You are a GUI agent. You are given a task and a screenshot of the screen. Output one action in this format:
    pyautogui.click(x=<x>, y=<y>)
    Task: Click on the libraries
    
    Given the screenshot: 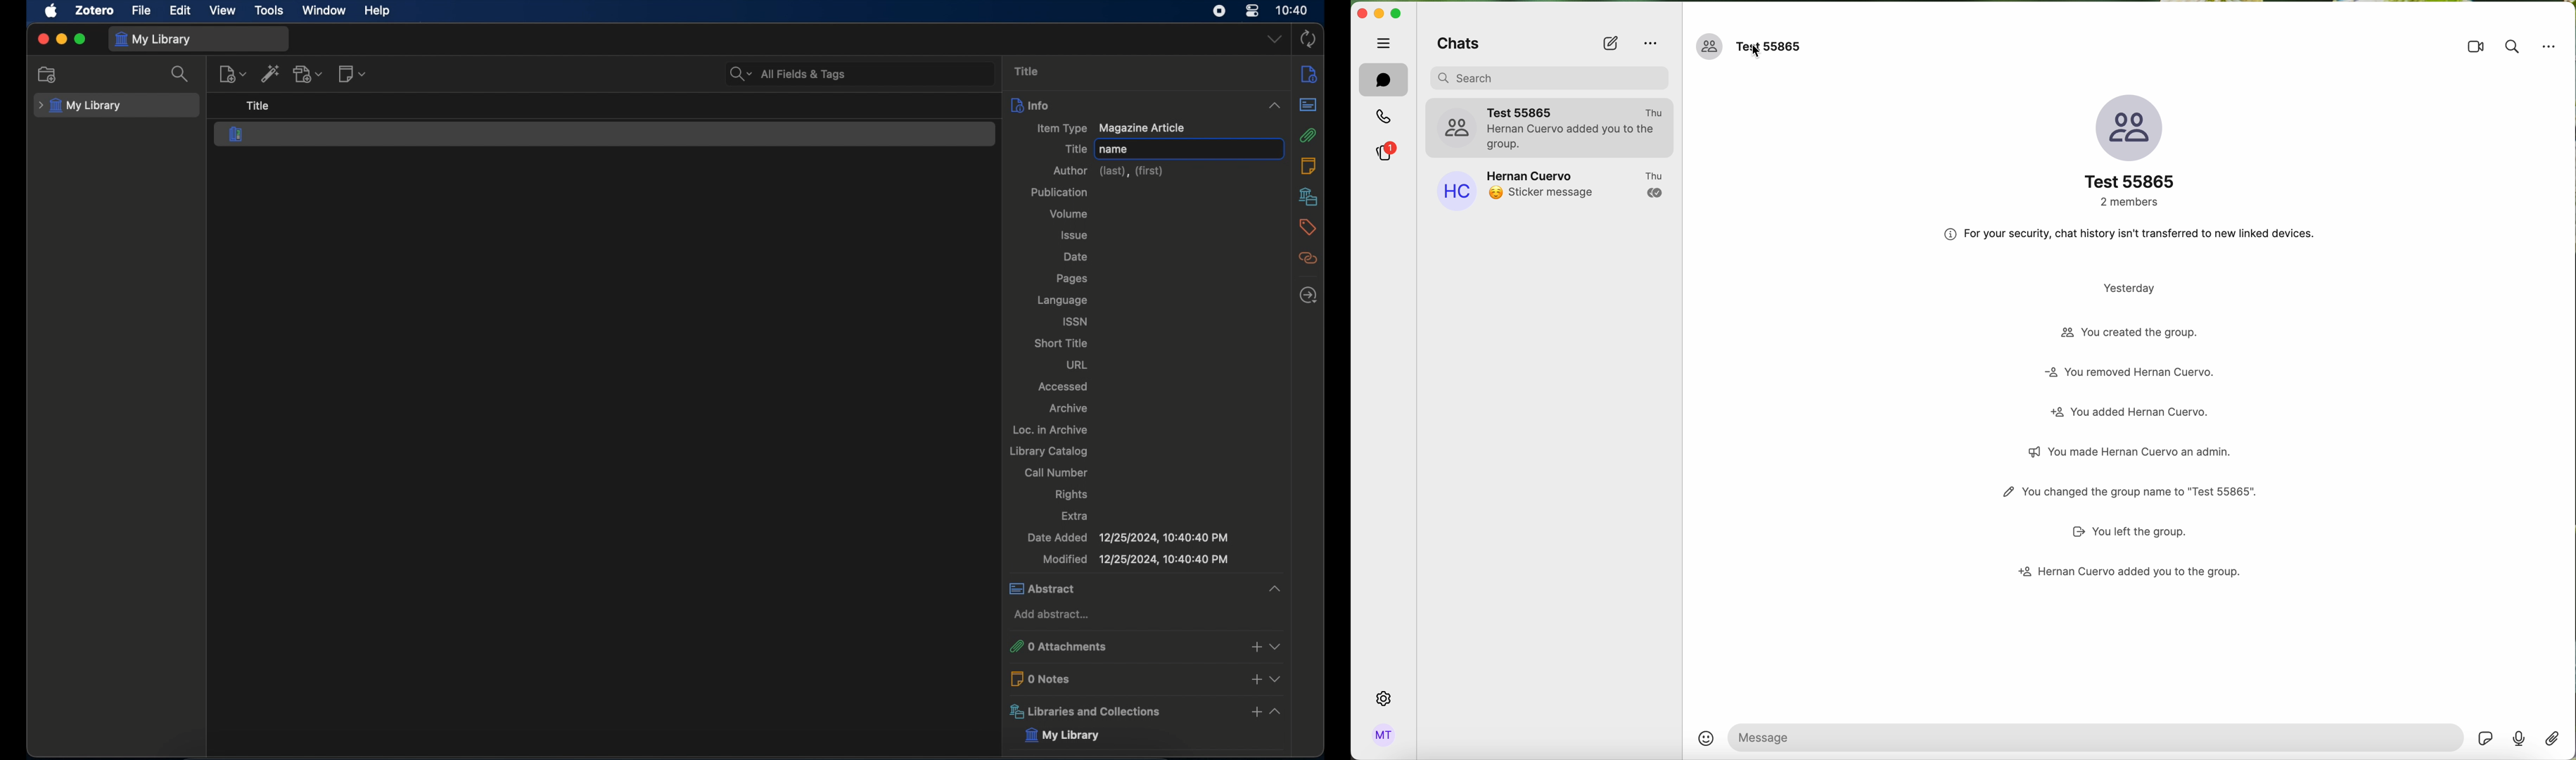 What is the action you would take?
    pyautogui.click(x=1145, y=712)
    